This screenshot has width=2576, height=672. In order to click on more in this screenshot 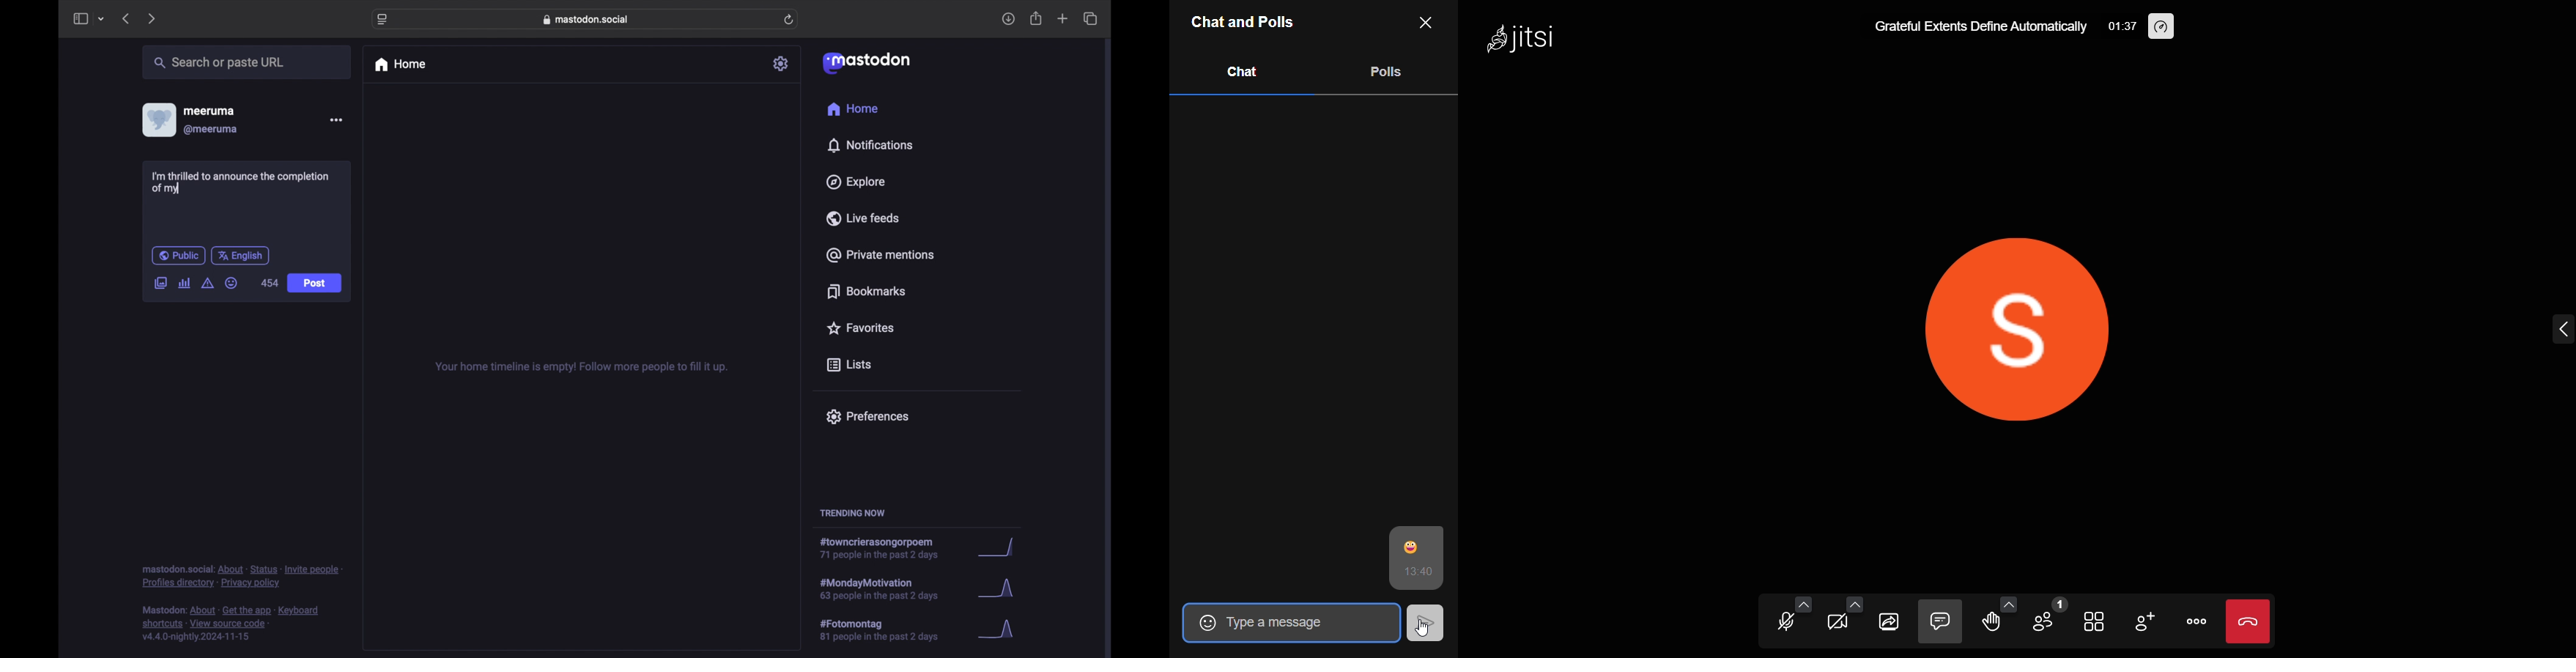, I will do `click(2198, 620)`.